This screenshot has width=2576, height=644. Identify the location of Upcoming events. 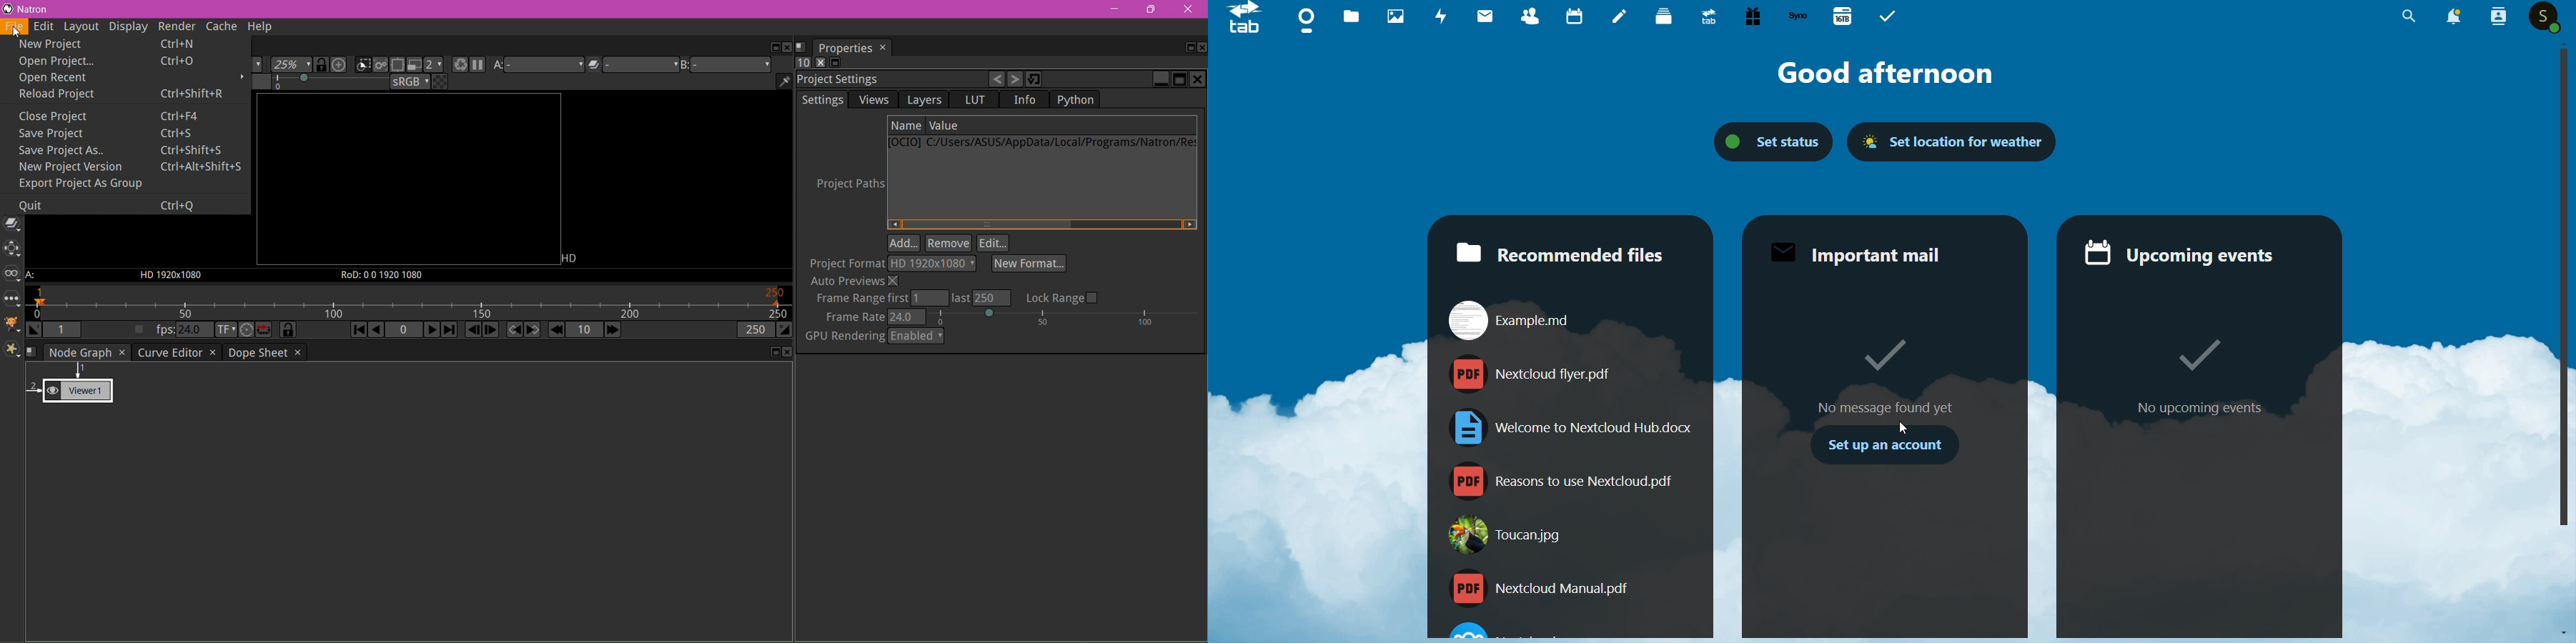
(2186, 251).